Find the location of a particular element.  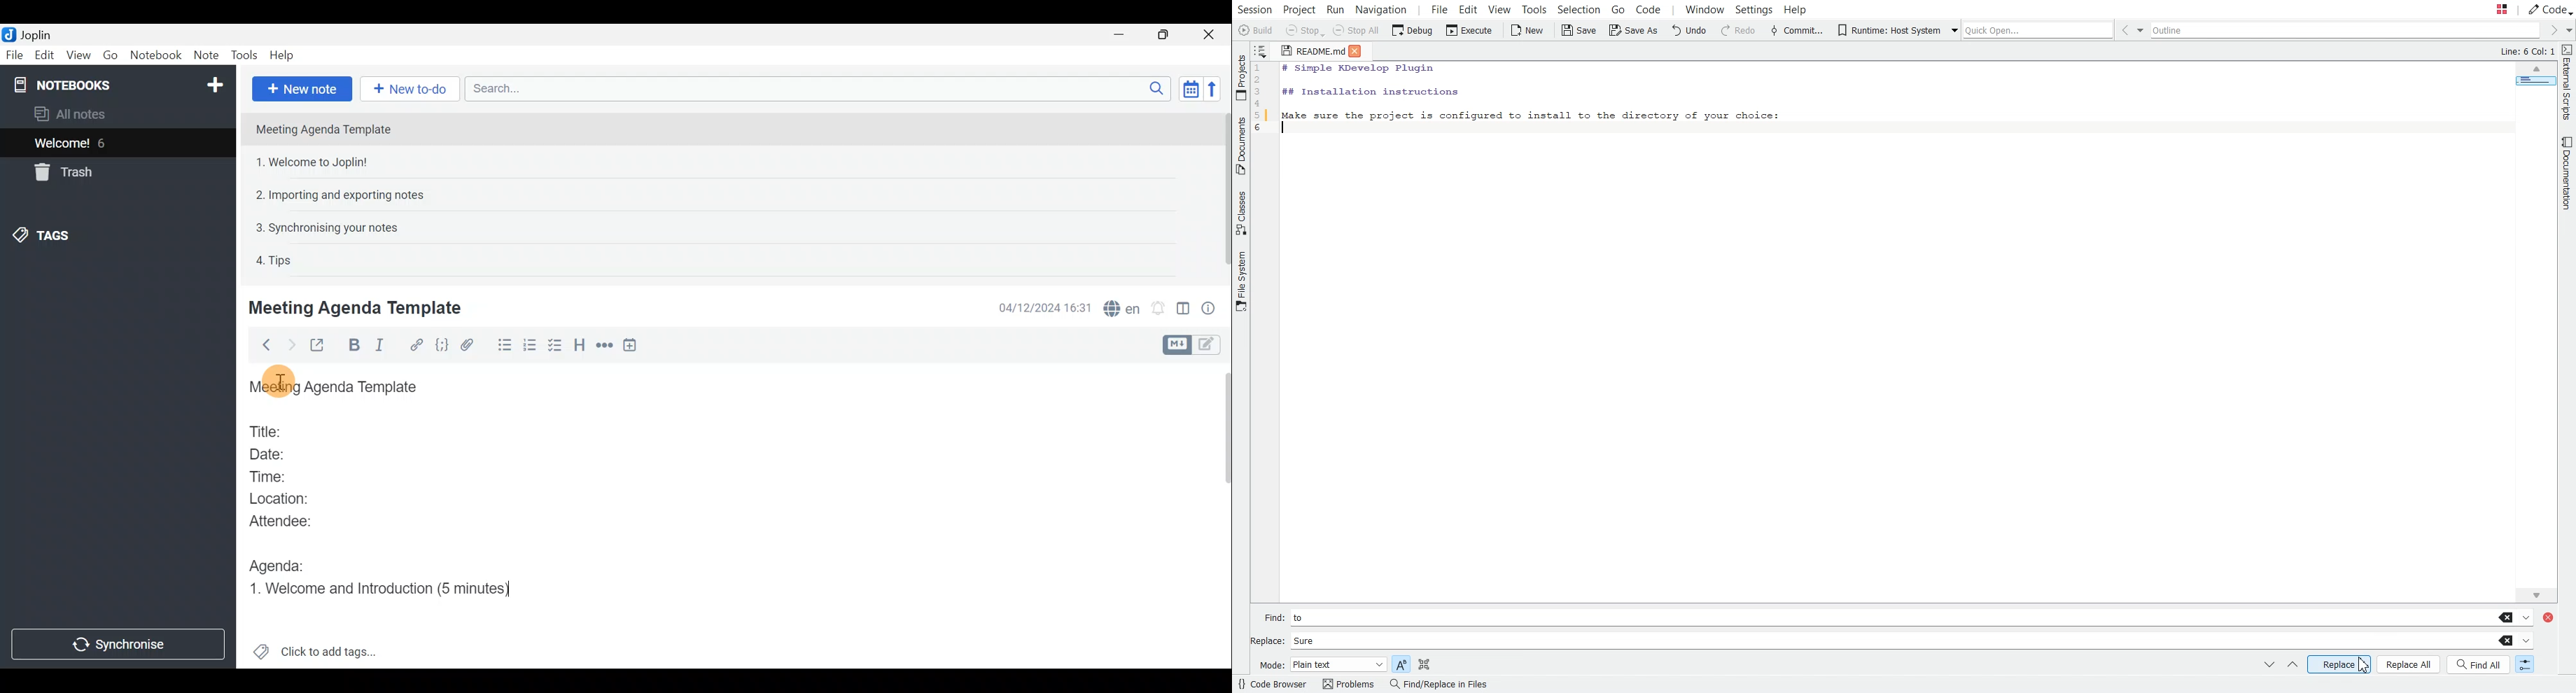

Title: is located at coordinates (268, 429).